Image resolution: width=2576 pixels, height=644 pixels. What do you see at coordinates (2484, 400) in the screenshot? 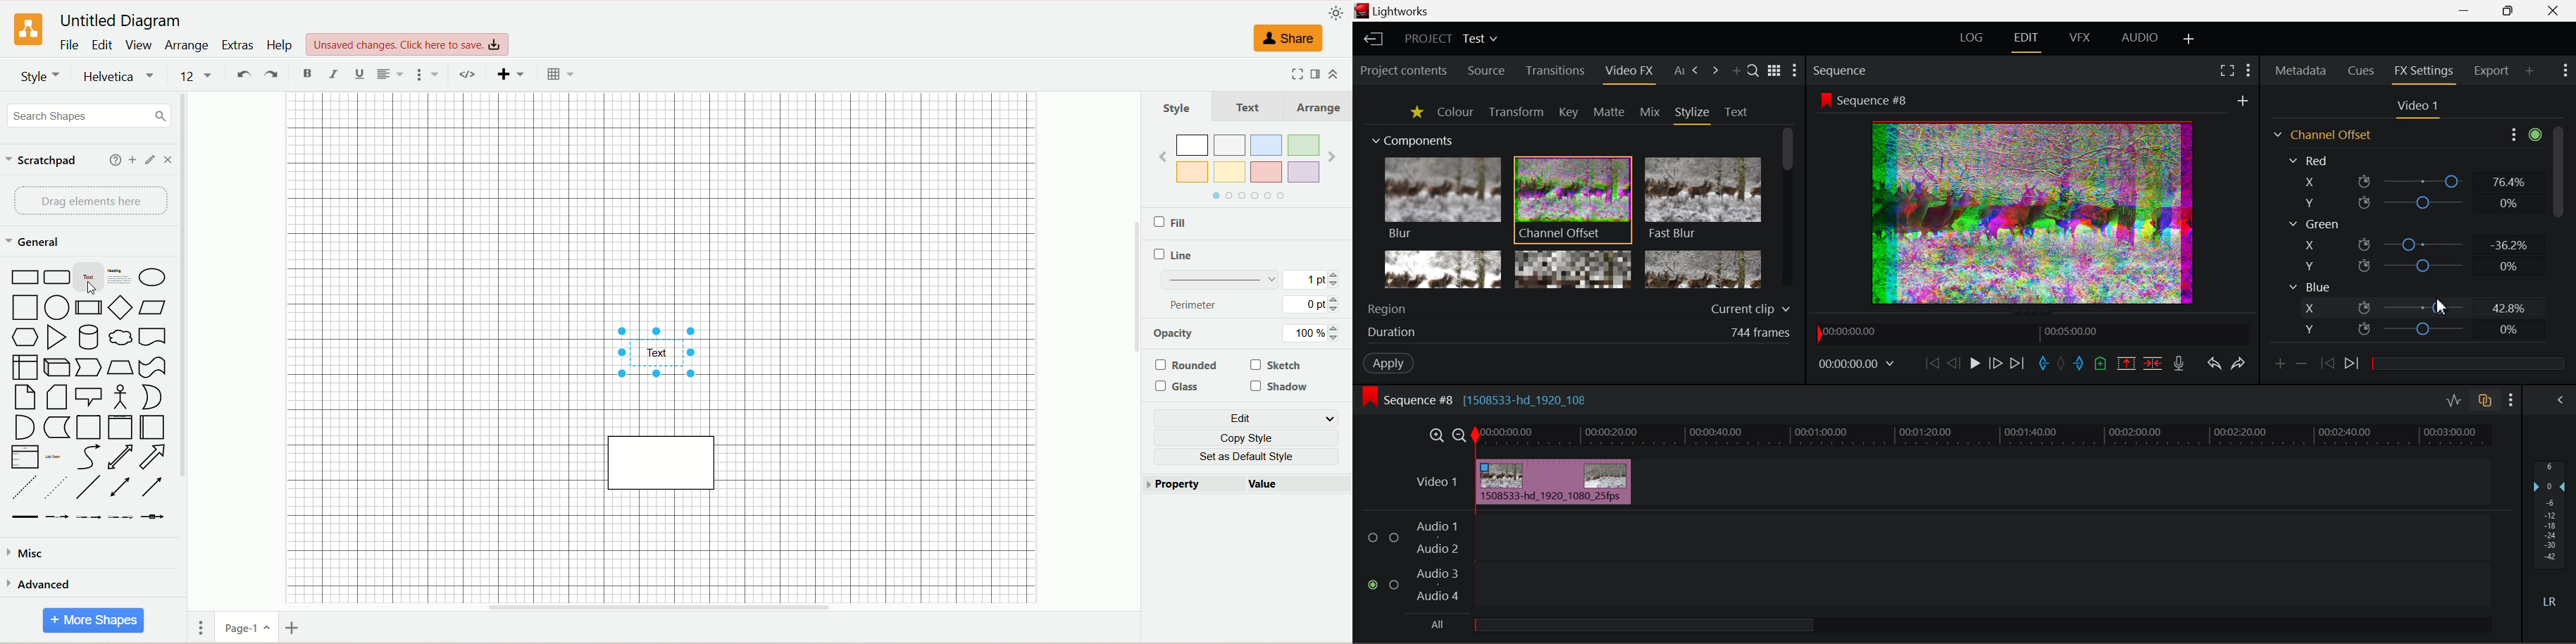
I see `Toggle auto track sync` at bounding box center [2484, 400].